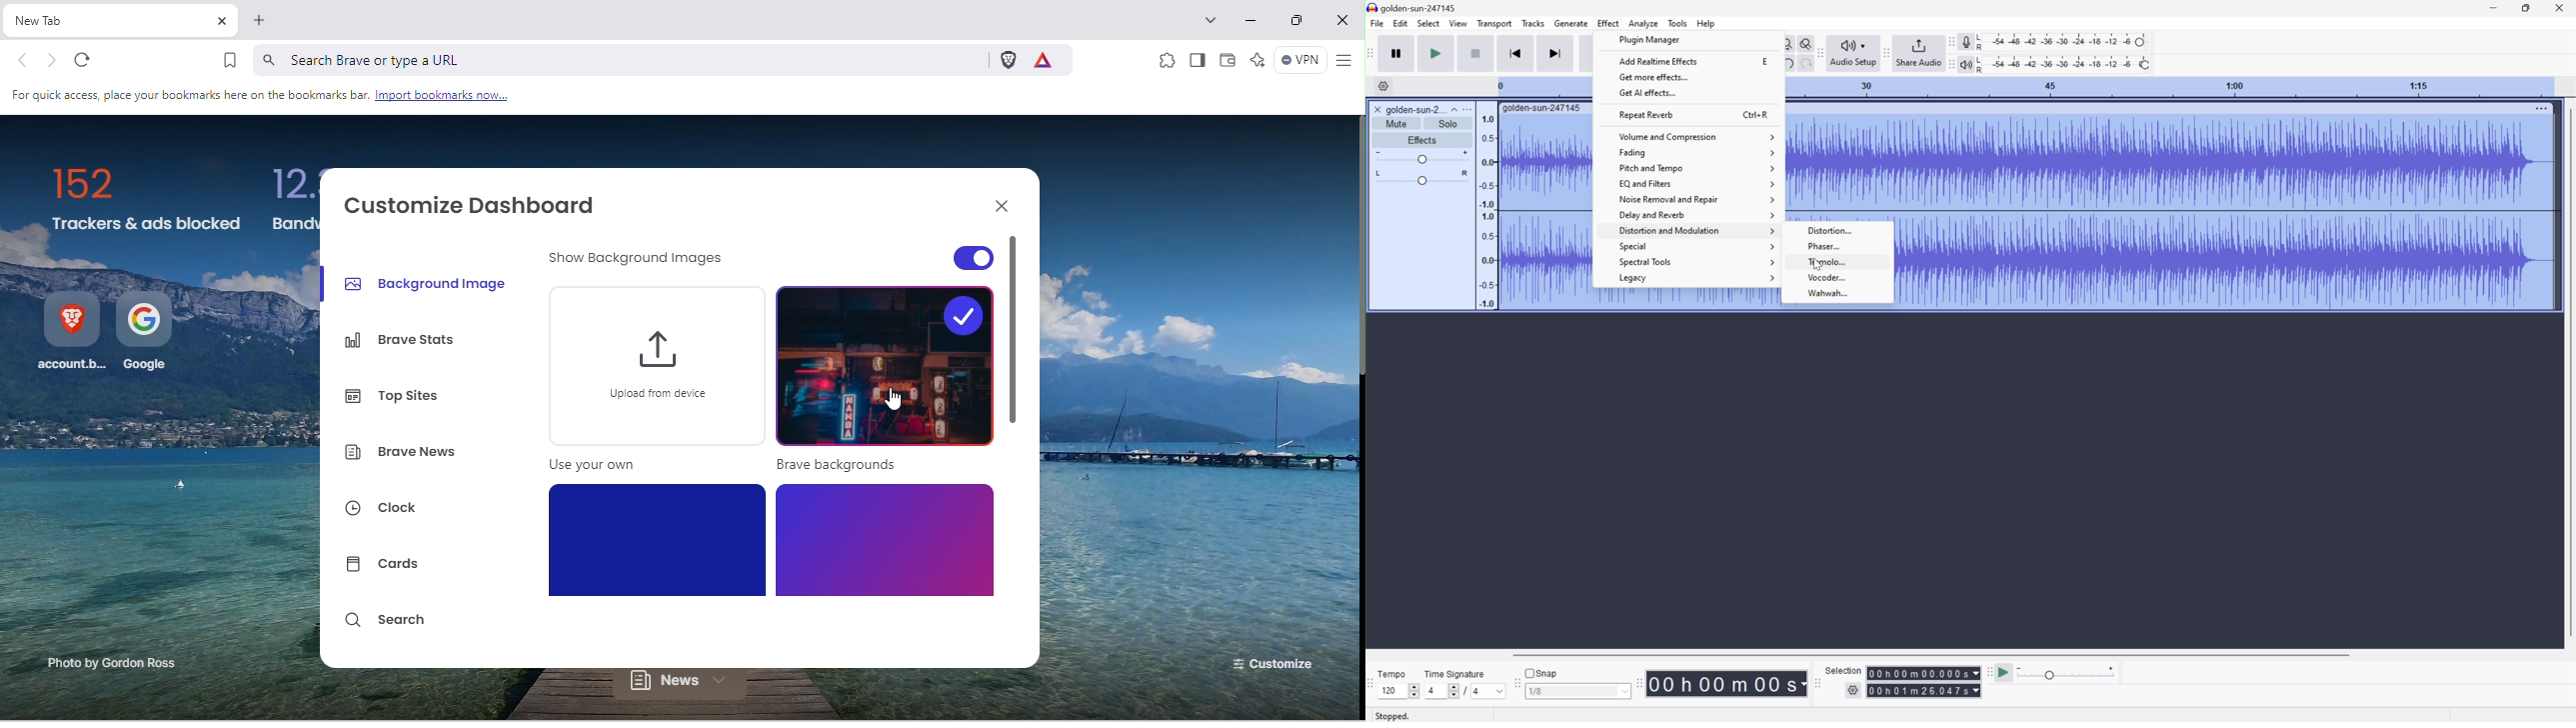 Image resolution: width=2576 pixels, height=728 pixels. I want to click on Frequencies, so click(1487, 211).